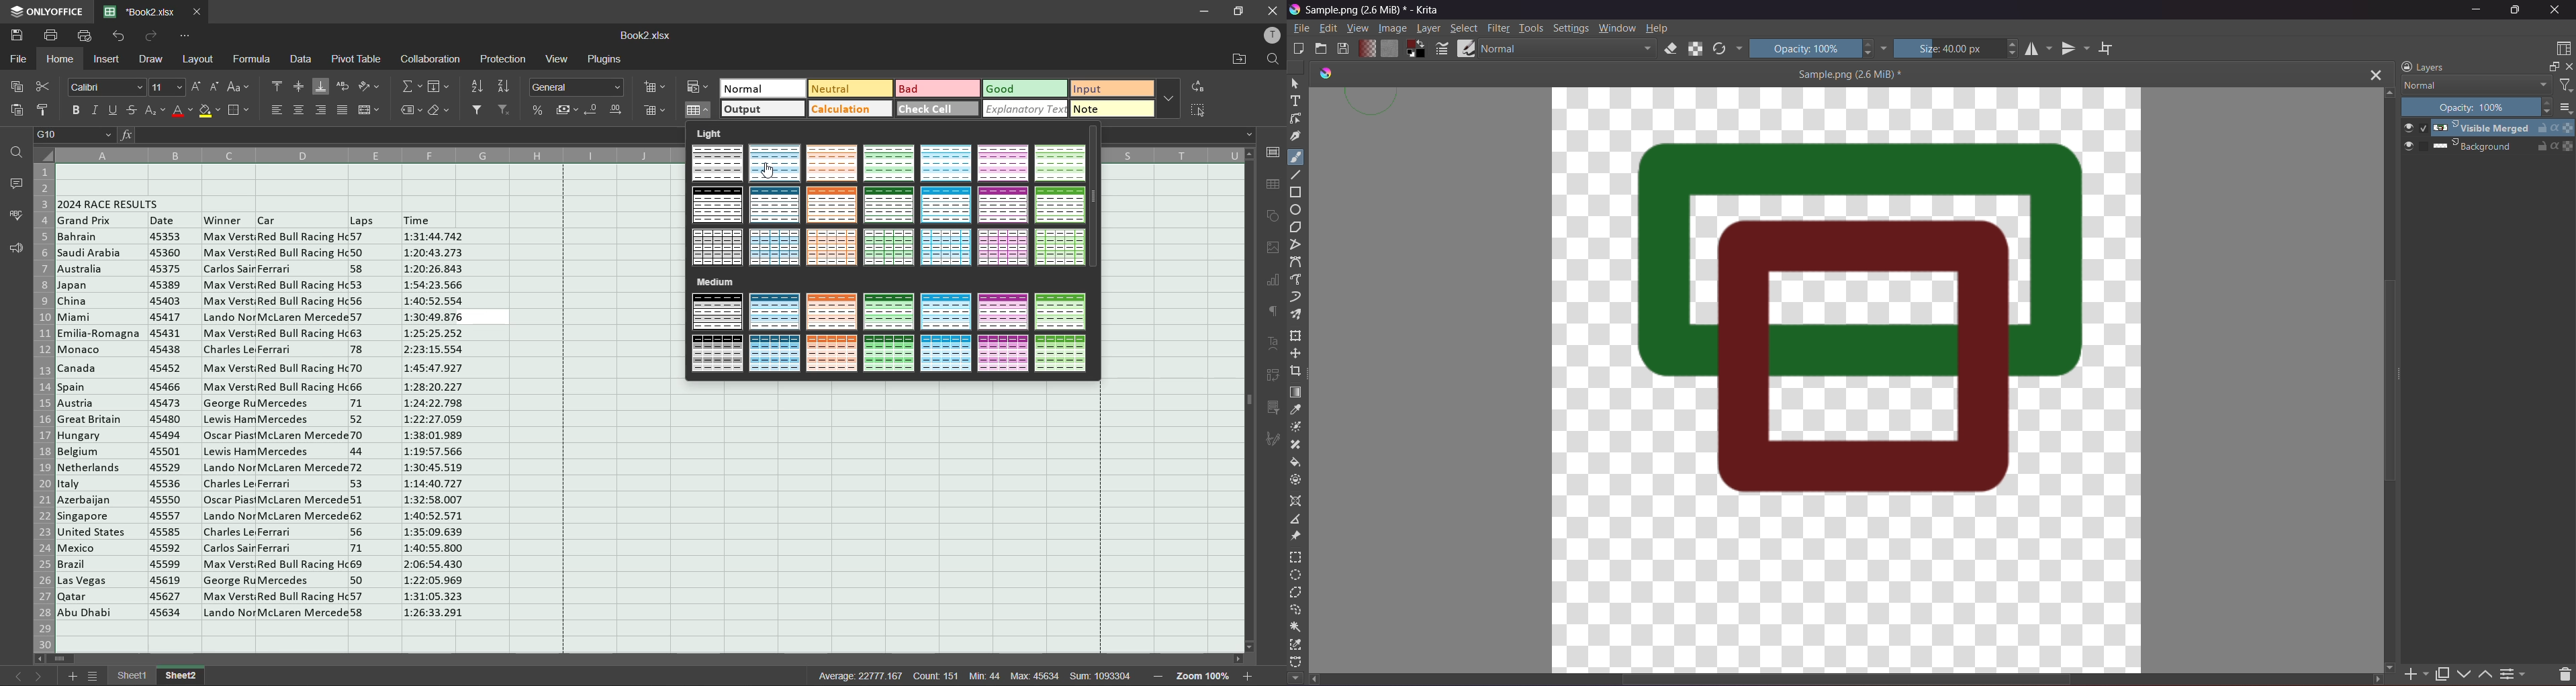  What do you see at coordinates (1249, 400) in the screenshot?
I see `scrollbar` at bounding box center [1249, 400].